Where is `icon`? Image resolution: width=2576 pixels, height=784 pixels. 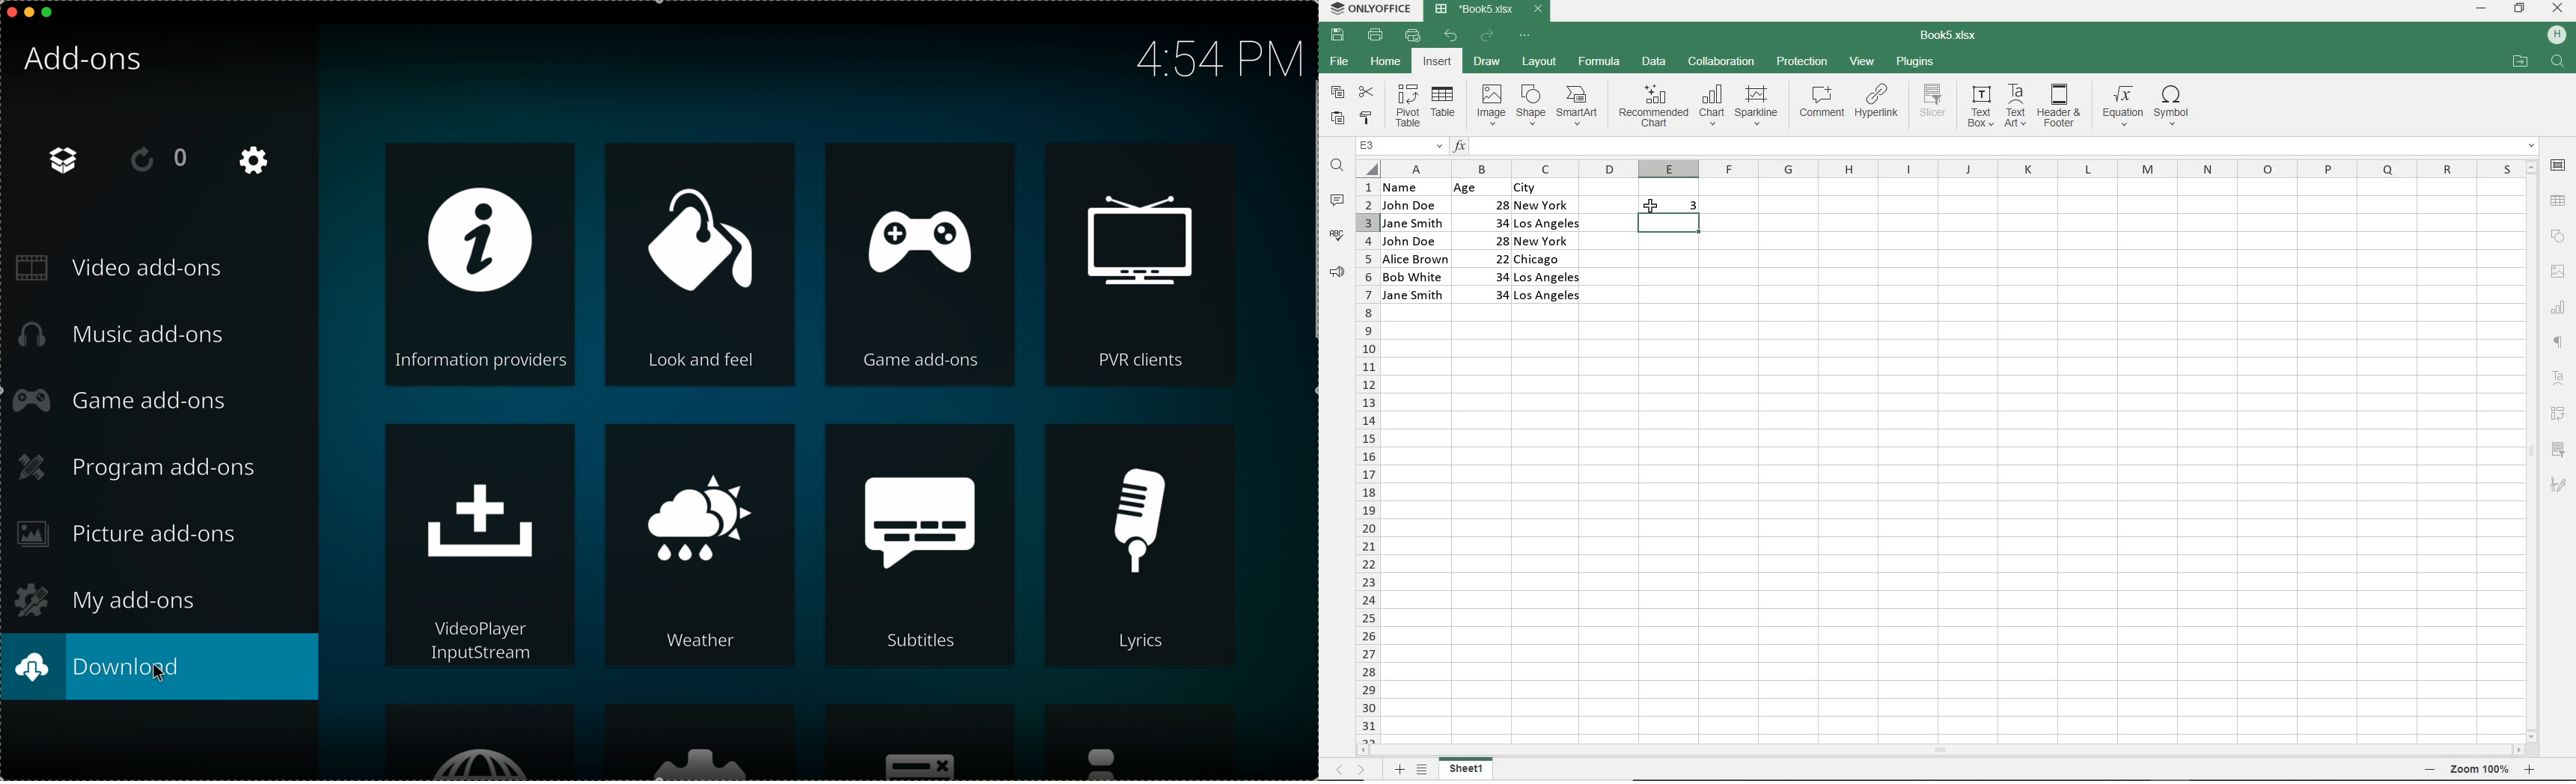 icon is located at coordinates (920, 742).